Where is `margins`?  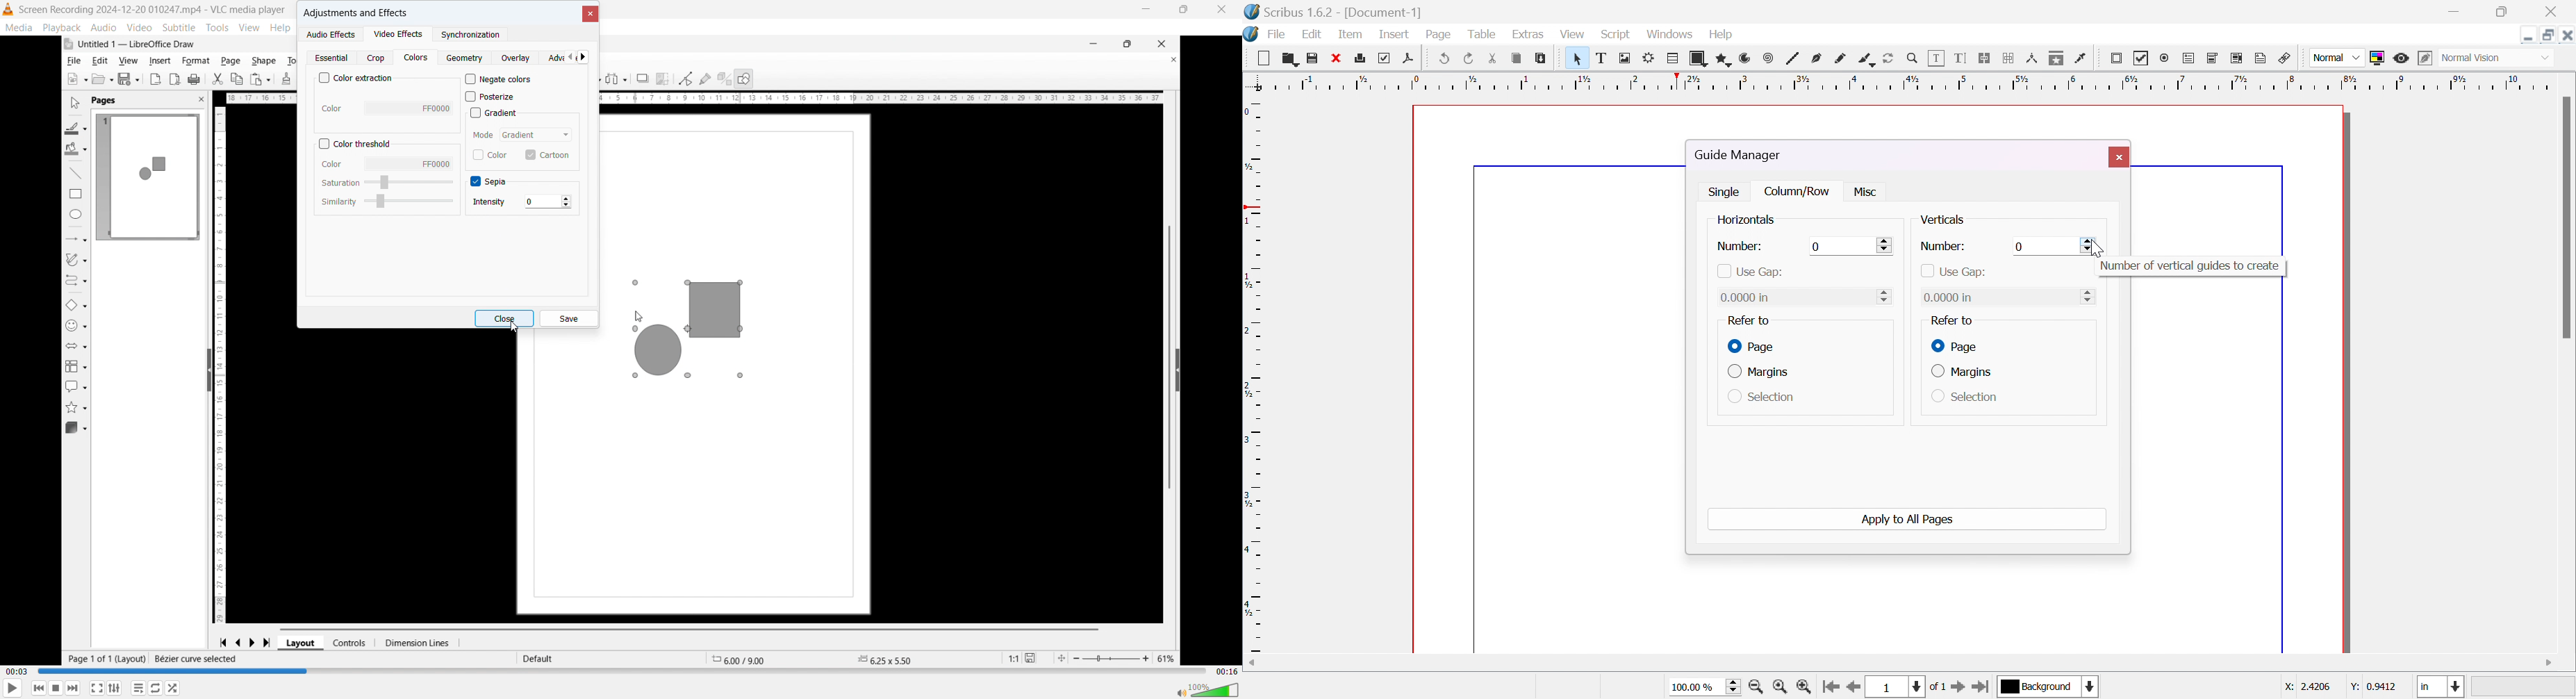 margins is located at coordinates (1962, 372).